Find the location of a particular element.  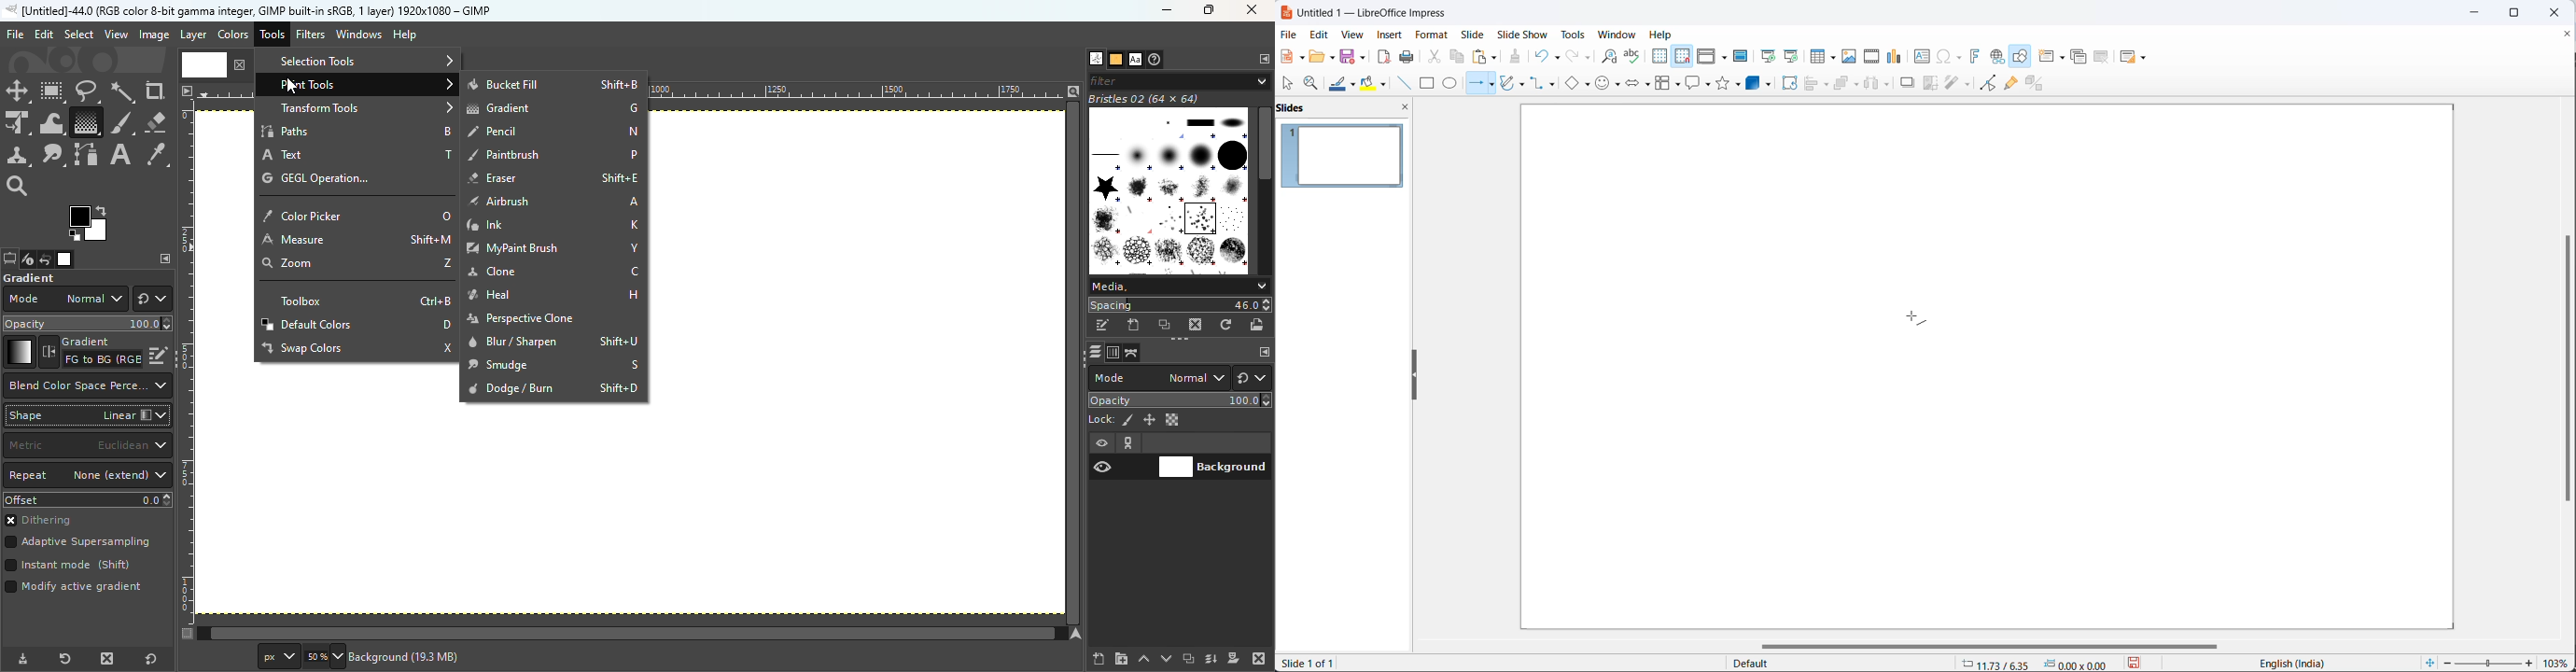

Merge this layer with the first visible layer below it is located at coordinates (1211, 659).